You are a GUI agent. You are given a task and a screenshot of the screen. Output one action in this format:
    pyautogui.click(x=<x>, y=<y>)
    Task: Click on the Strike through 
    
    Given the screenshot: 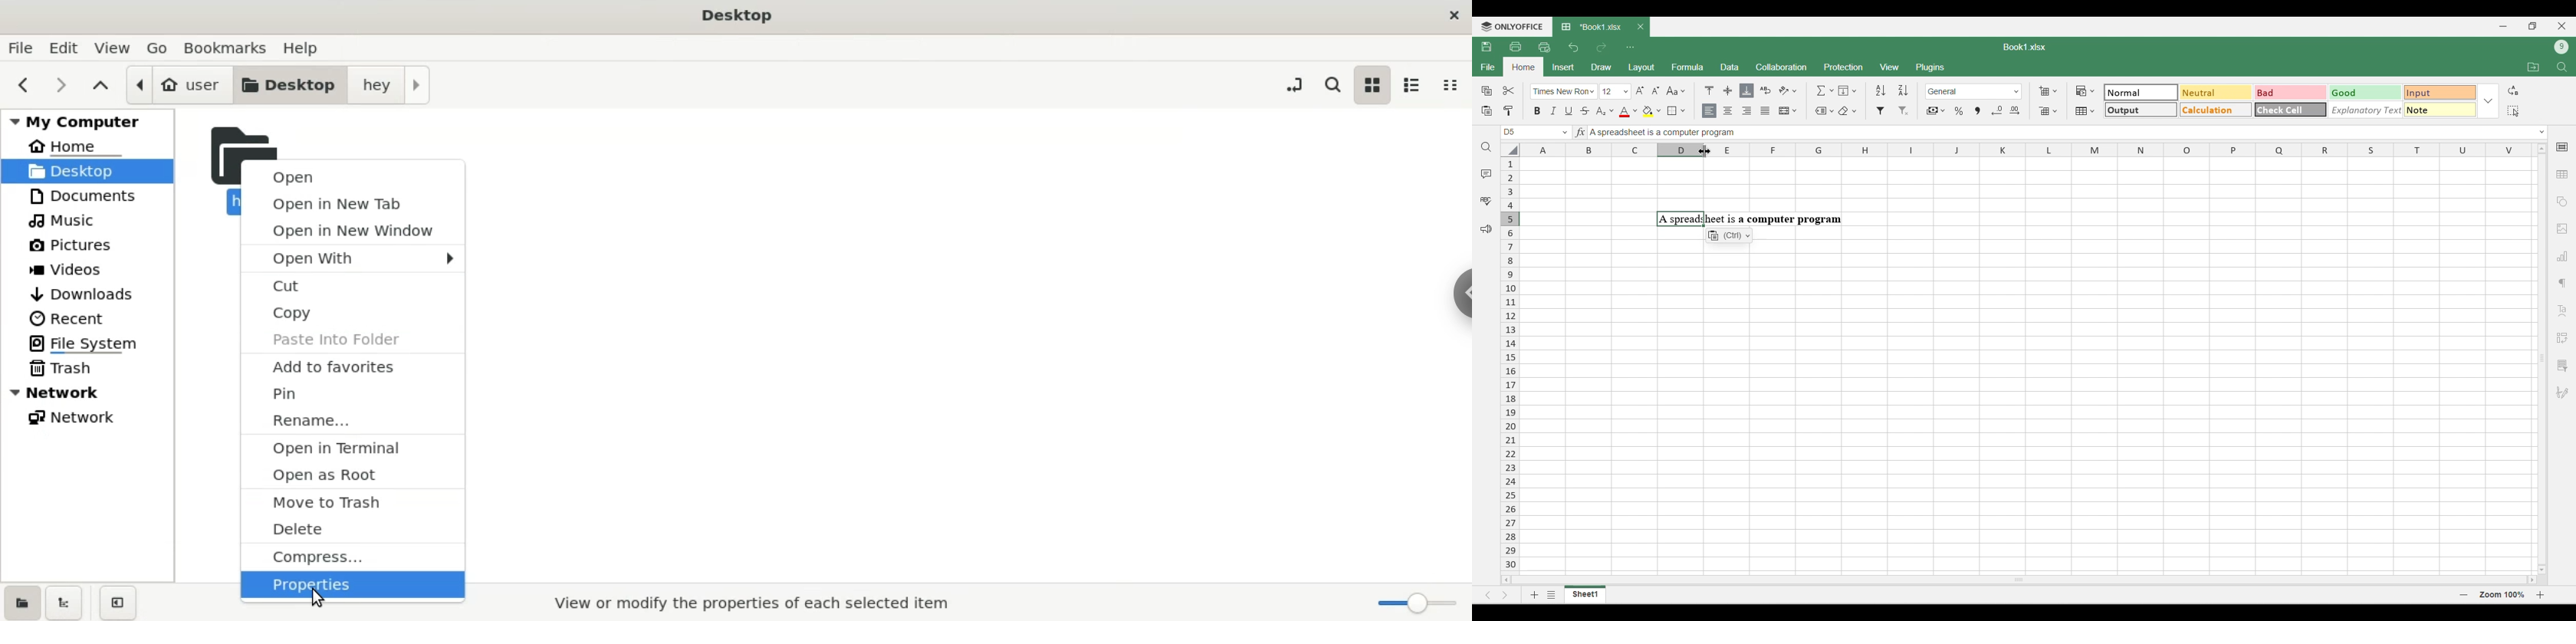 What is the action you would take?
    pyautogui.click(x=1585, y=110)
    